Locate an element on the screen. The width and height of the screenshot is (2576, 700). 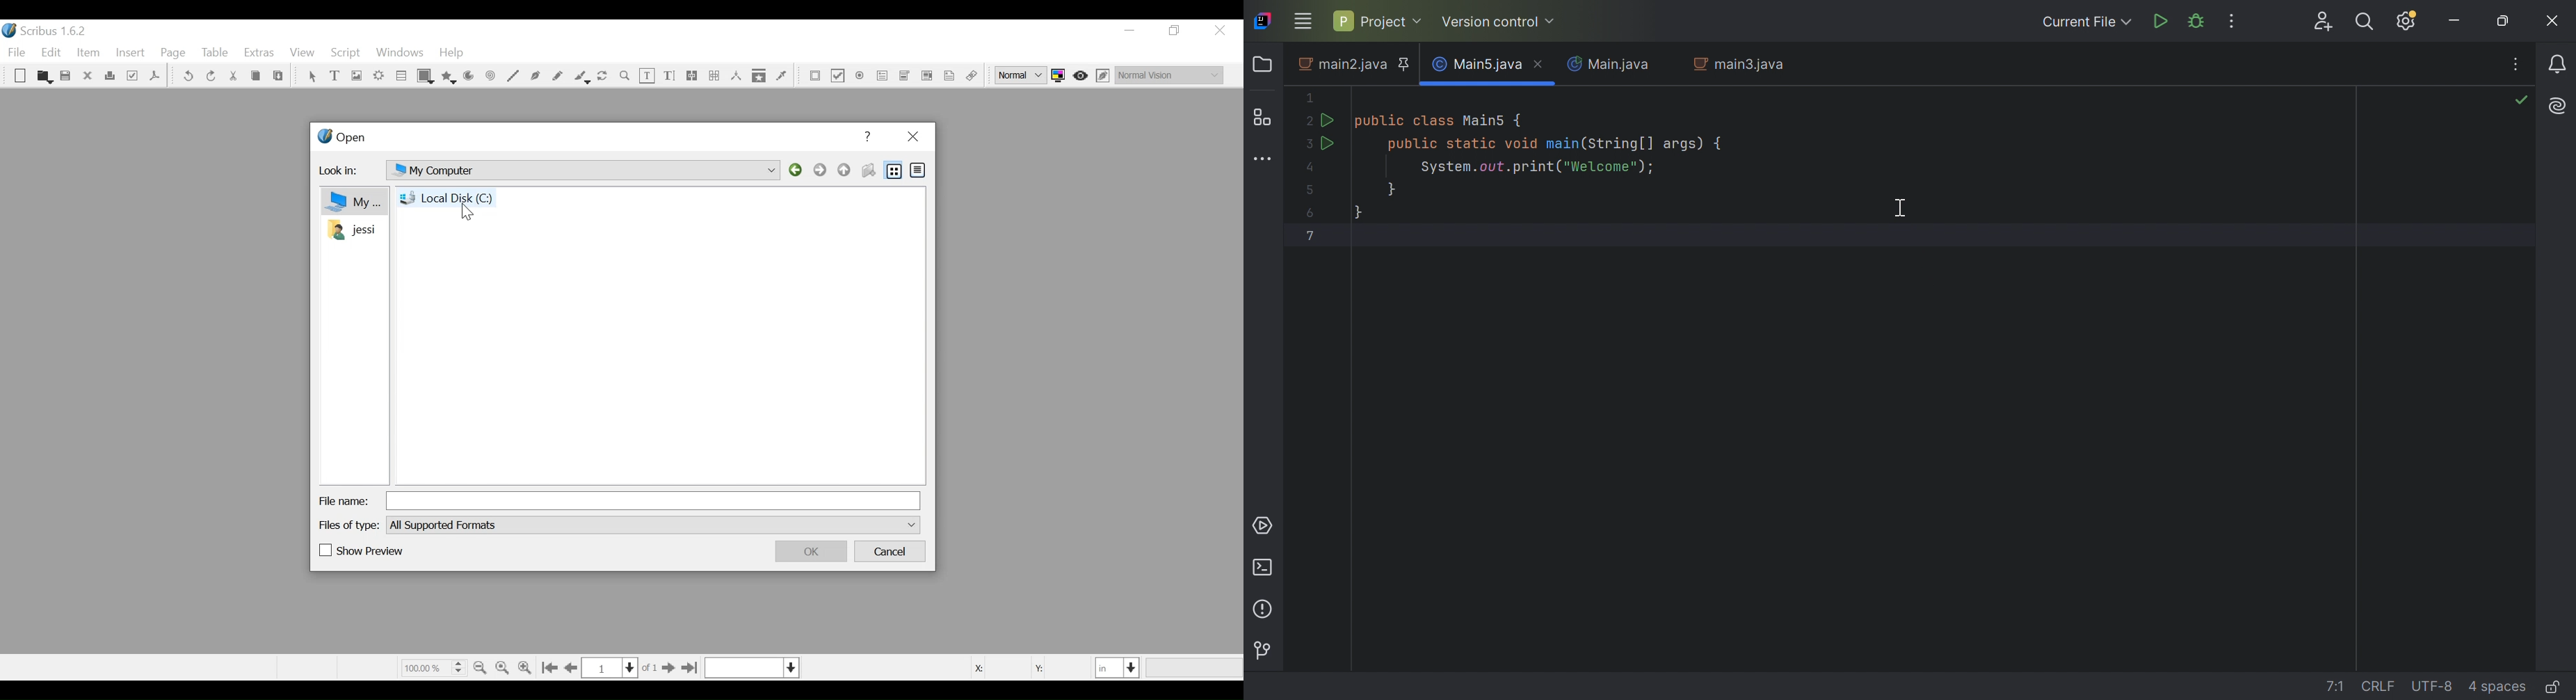
Save is located at coordinates (67, 77).